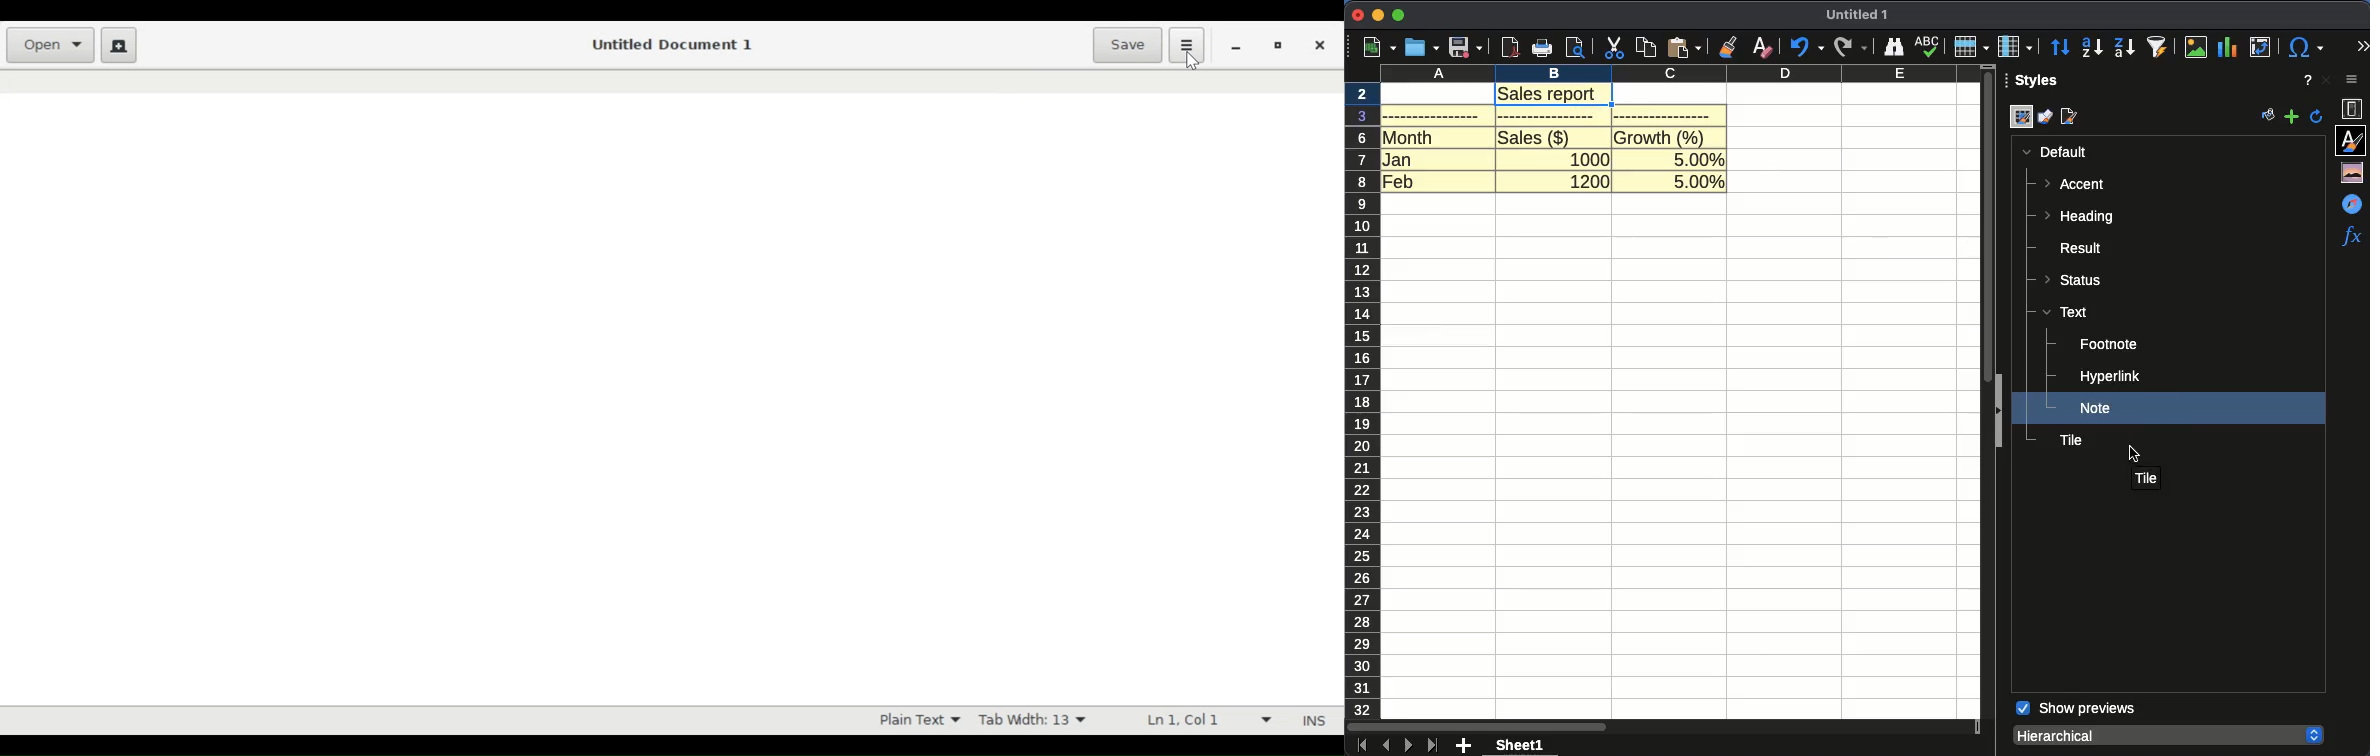  I want to click on month, so click(1409, 137).